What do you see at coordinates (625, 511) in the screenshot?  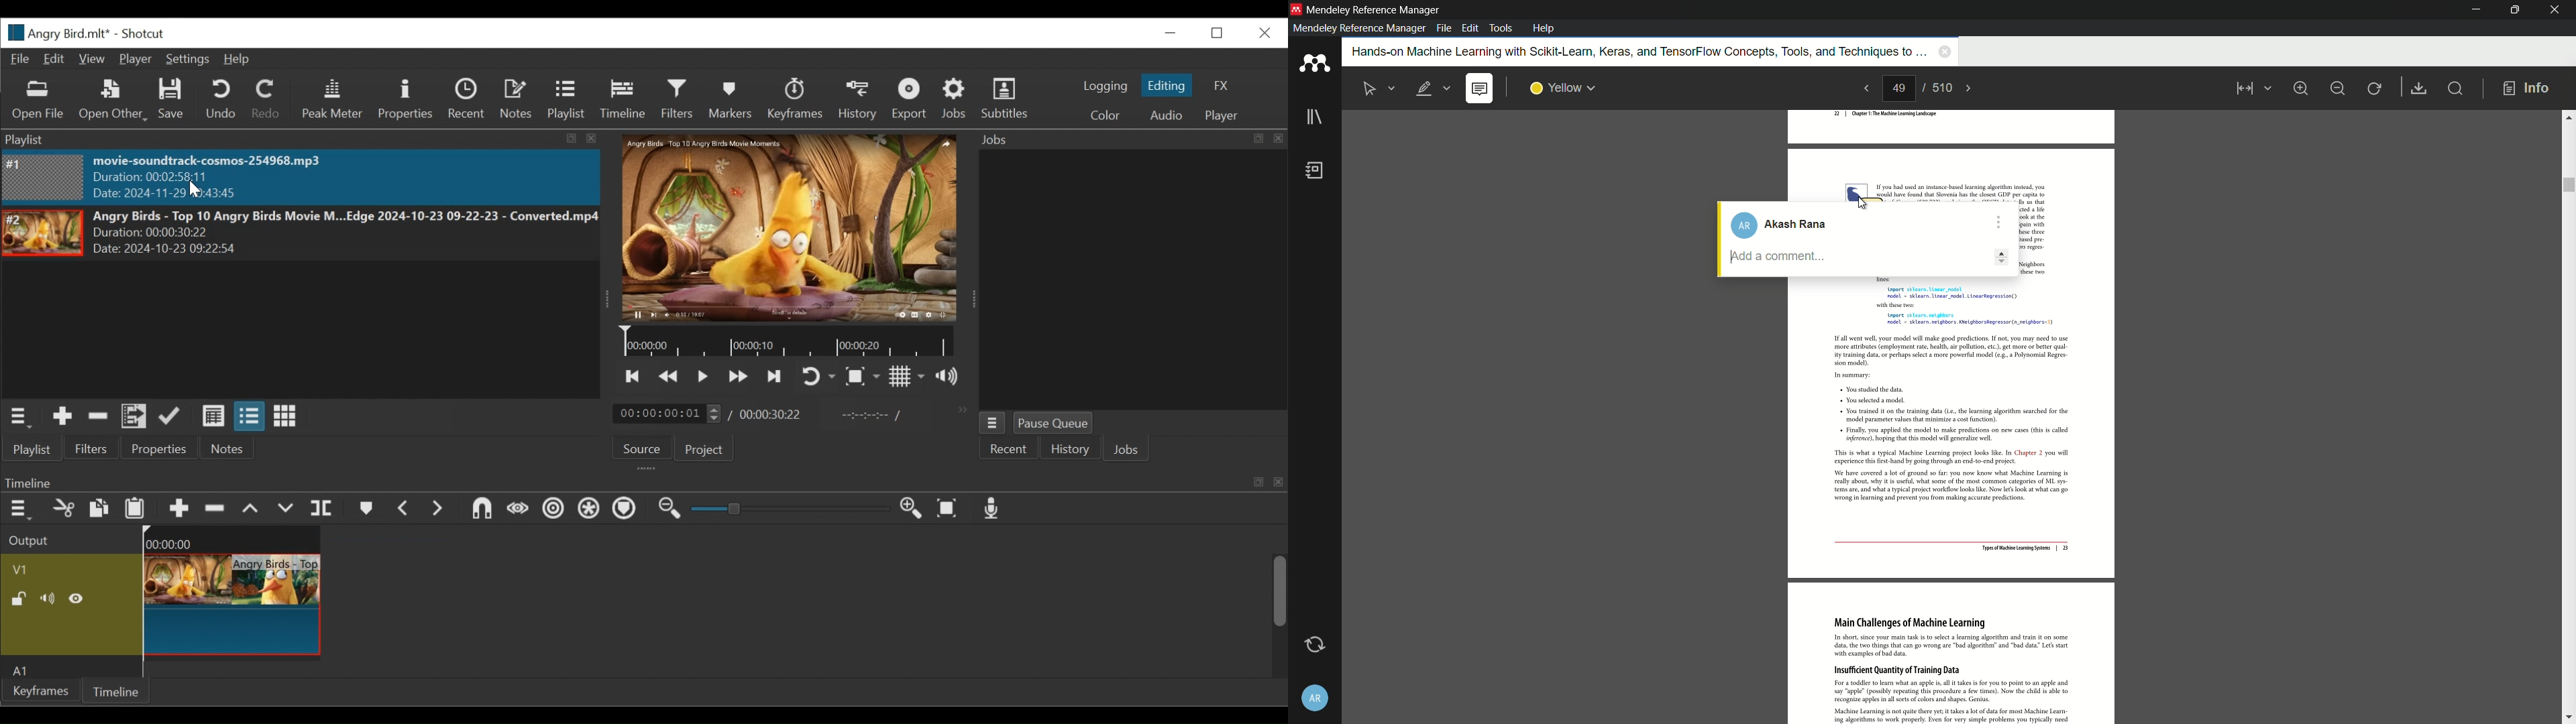 I see `Ripple Markers` at bounding box center [625, 511].